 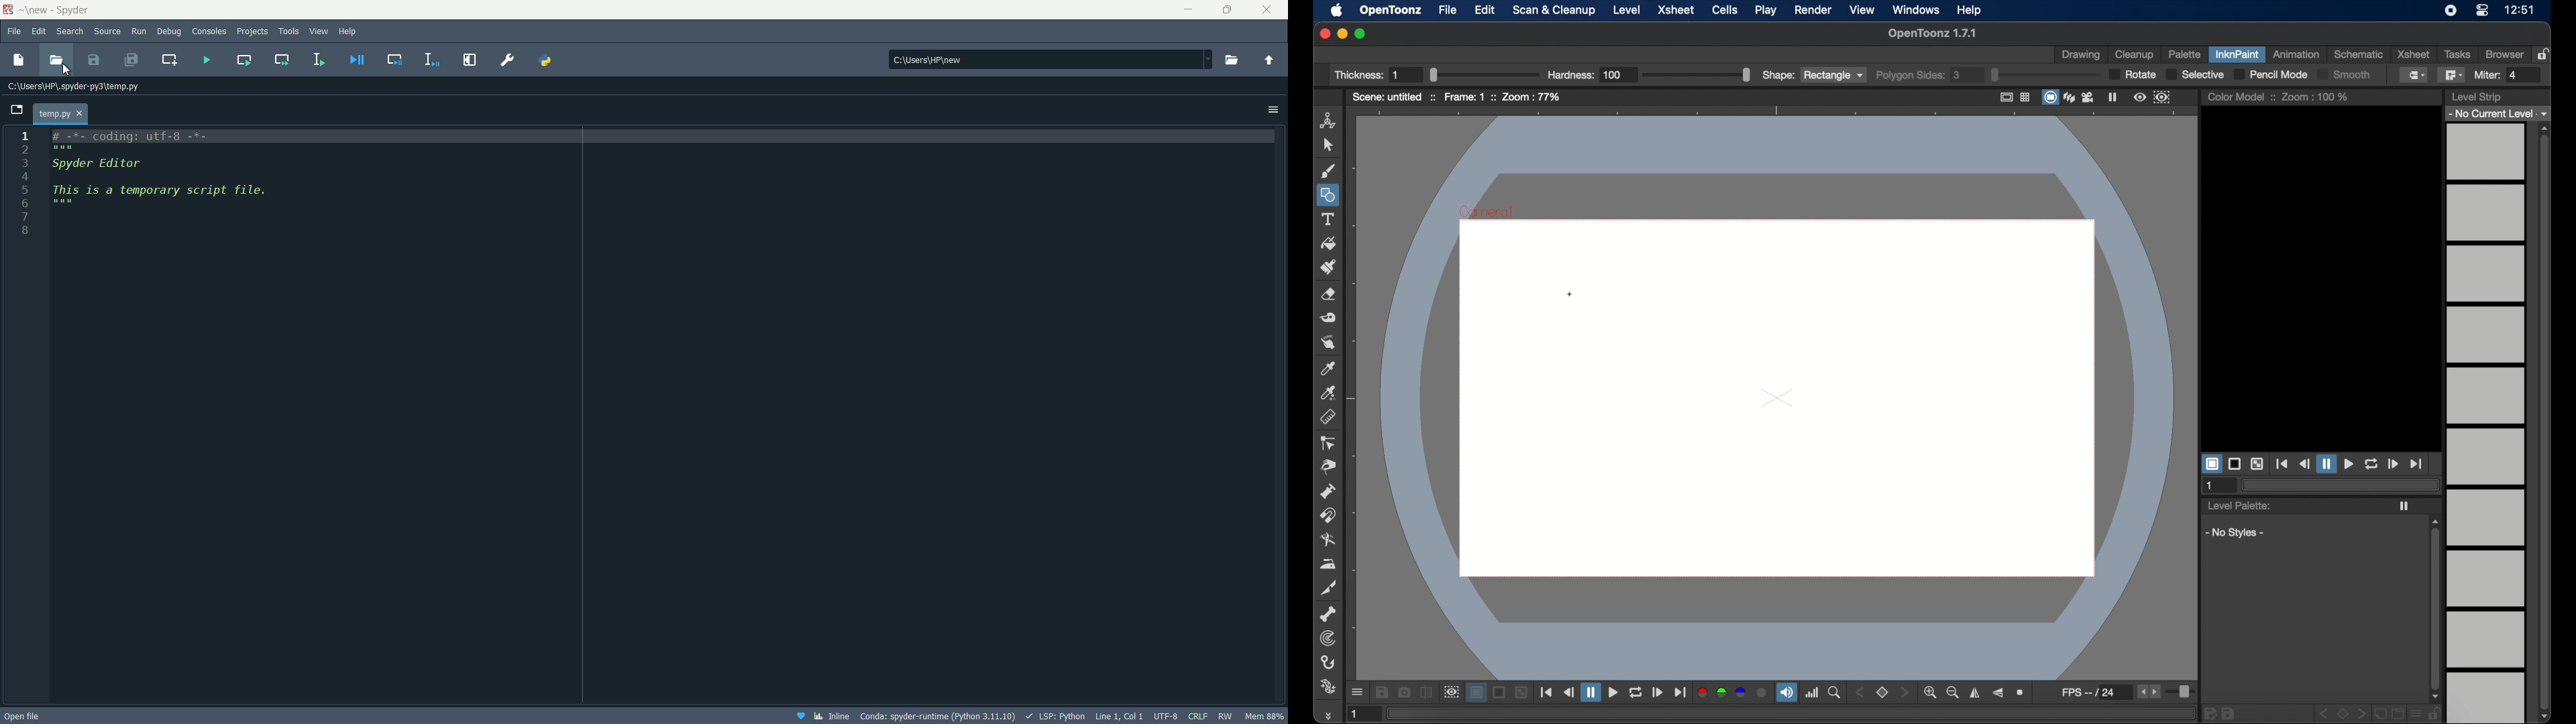 What do you see at coordinates (289, 32) in the screenshot?
I see `Tools menu` at bounding box center [289, 32].